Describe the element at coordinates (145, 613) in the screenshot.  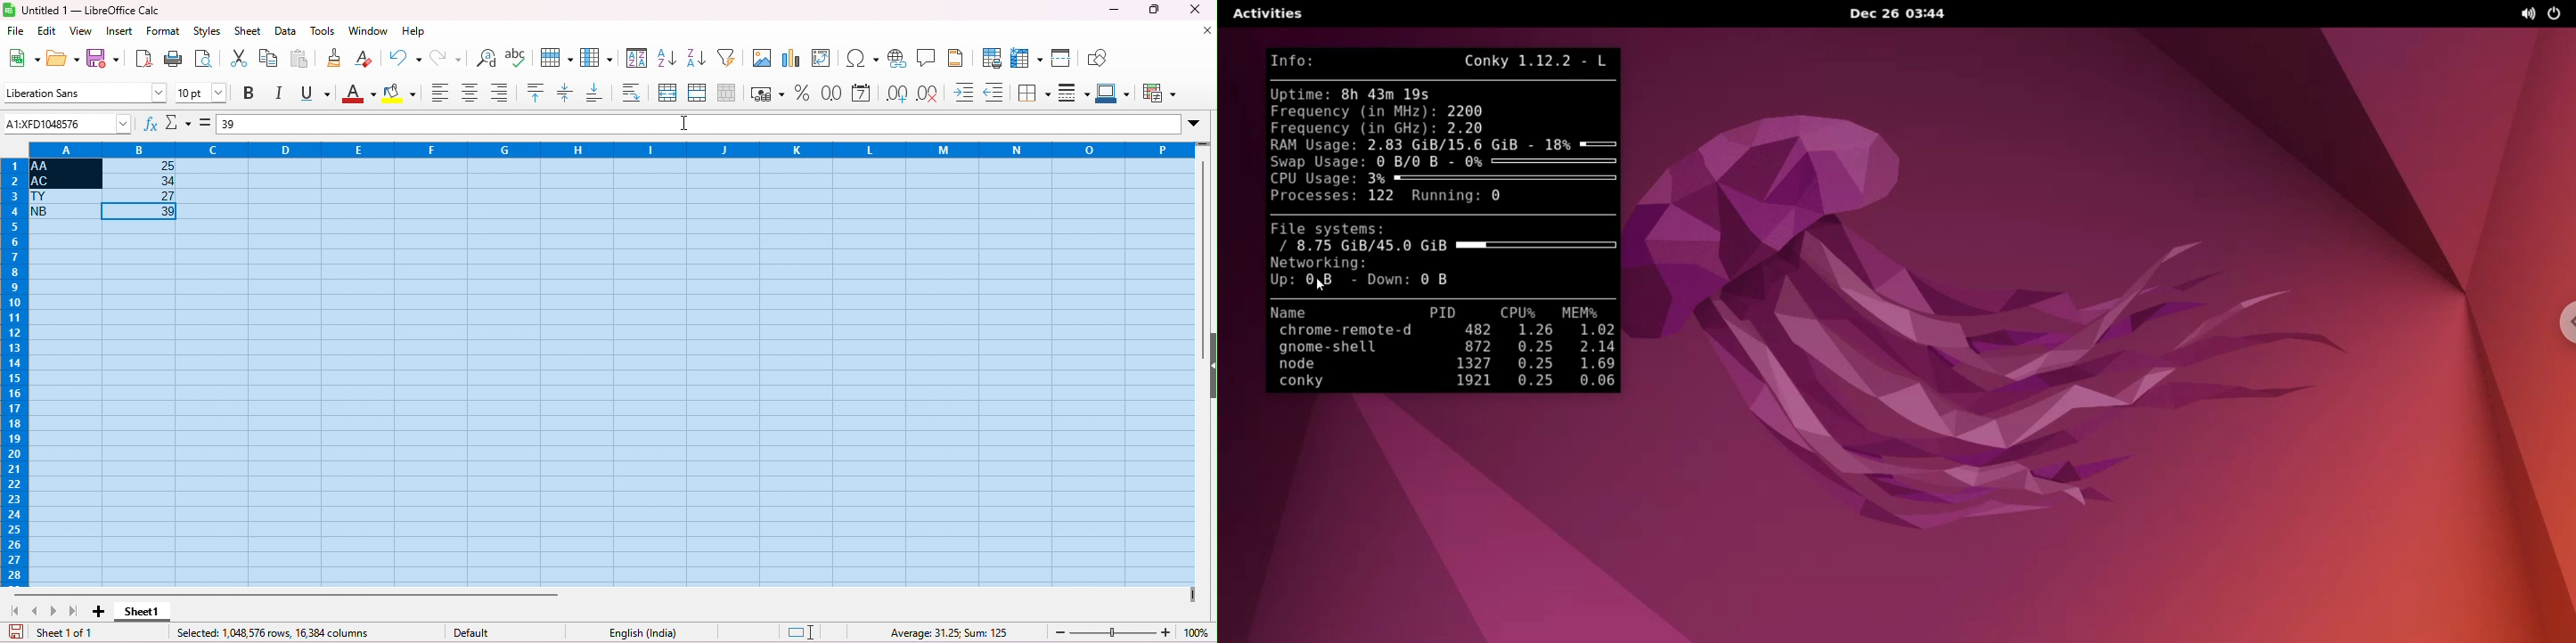
I see `sheet 1` at that location.